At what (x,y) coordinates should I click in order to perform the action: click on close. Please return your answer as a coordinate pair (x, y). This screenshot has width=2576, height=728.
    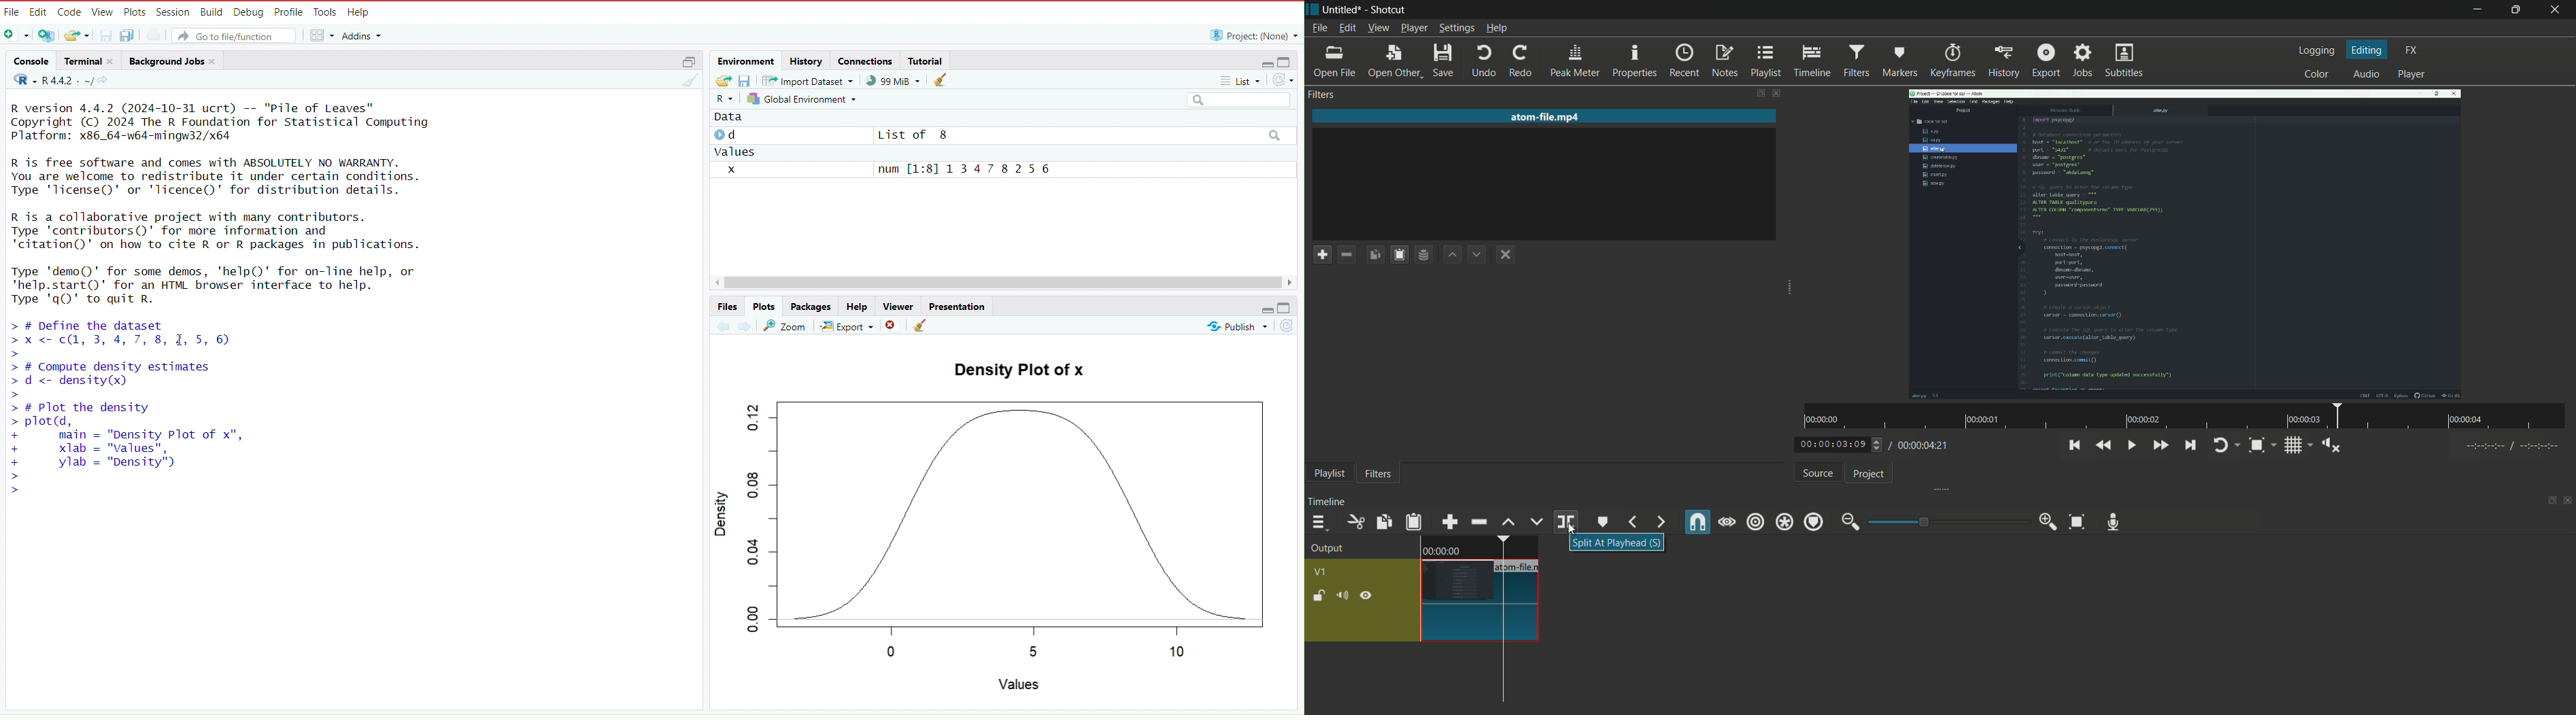
    Looking at the image, I should click on (216, 60).